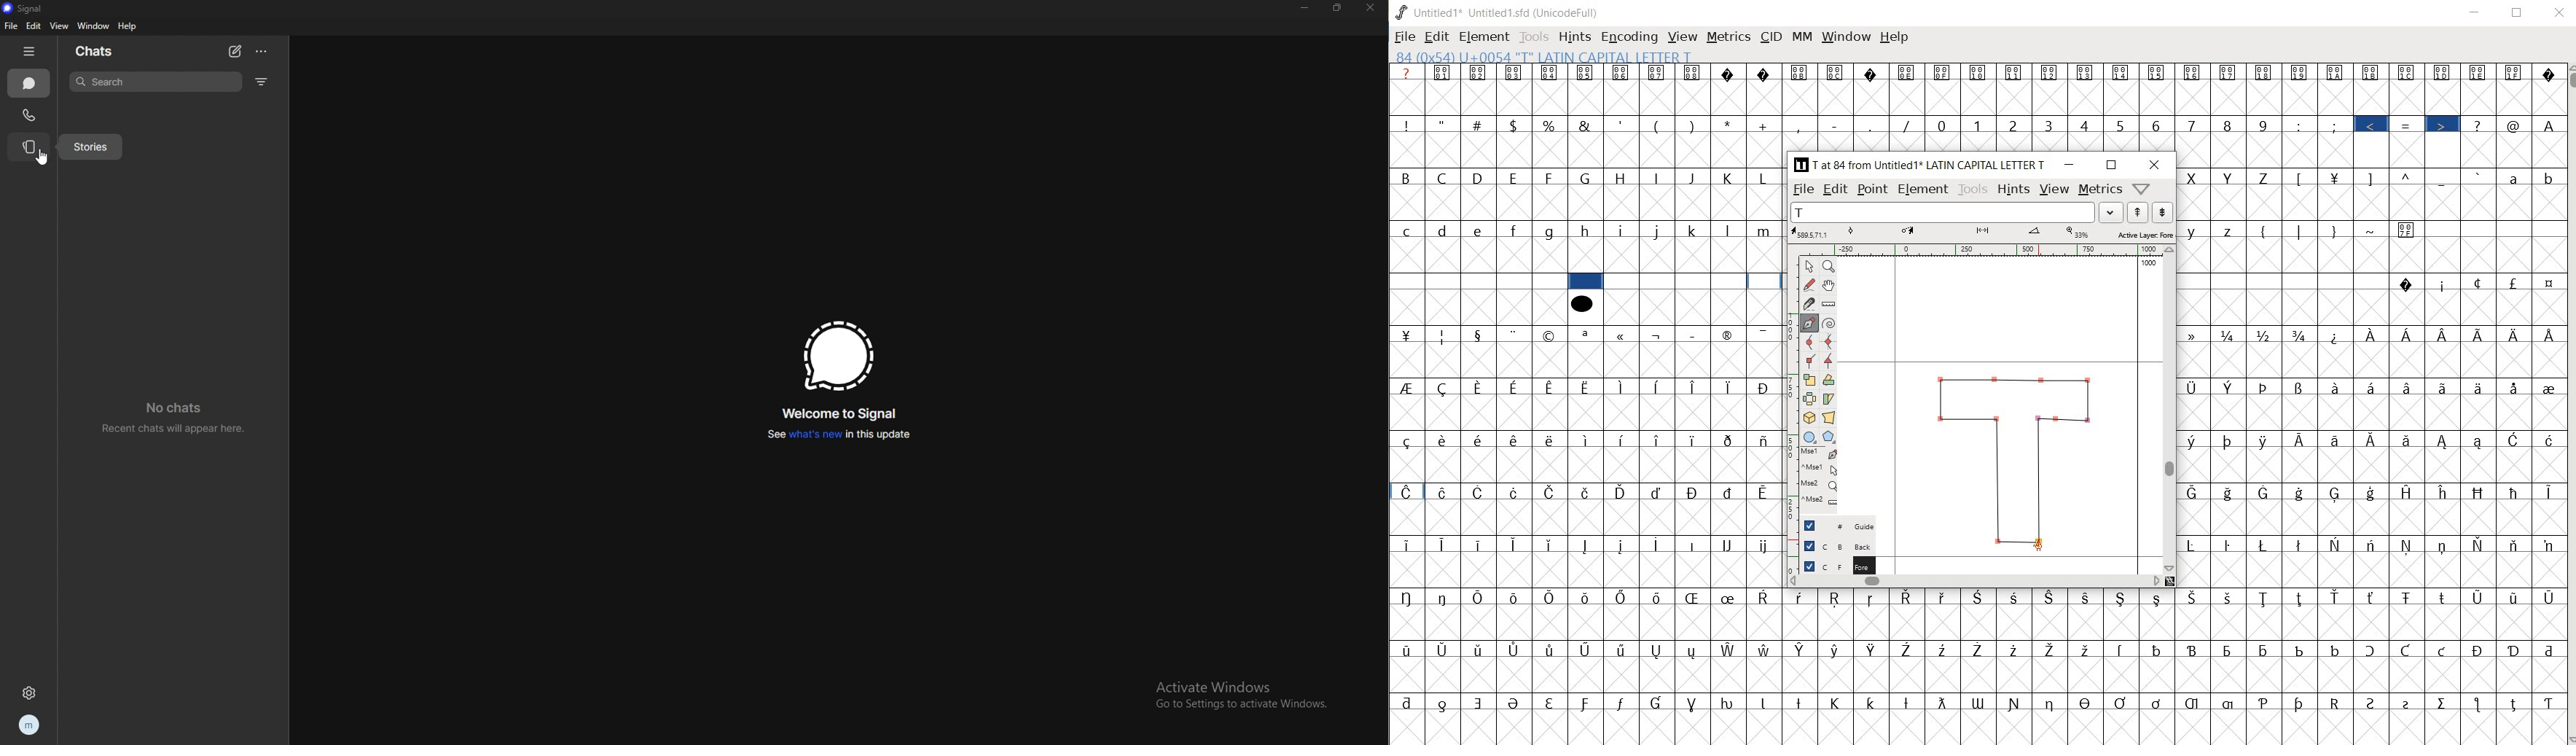  Describe the element at coordinates (1943, 125) in the screenshot. I see `0` at that location.